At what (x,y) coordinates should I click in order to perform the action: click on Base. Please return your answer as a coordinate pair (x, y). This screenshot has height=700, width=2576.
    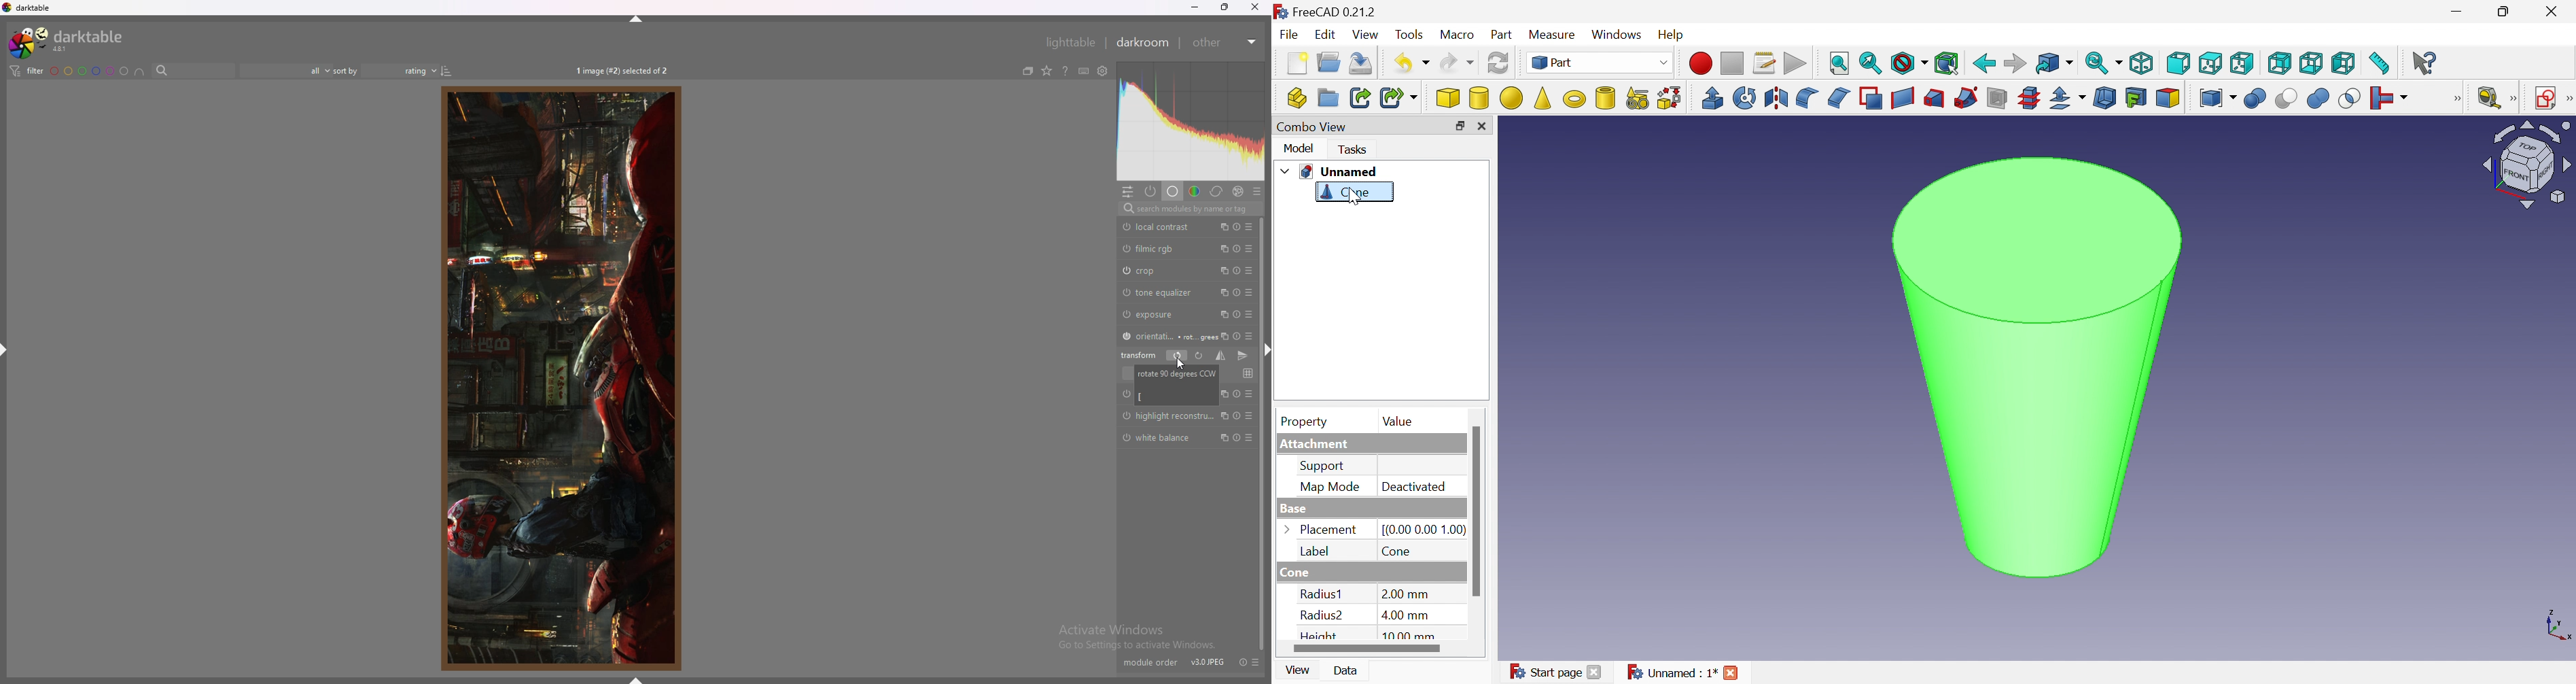
    Looking at the image, I should click on (1296, 510).